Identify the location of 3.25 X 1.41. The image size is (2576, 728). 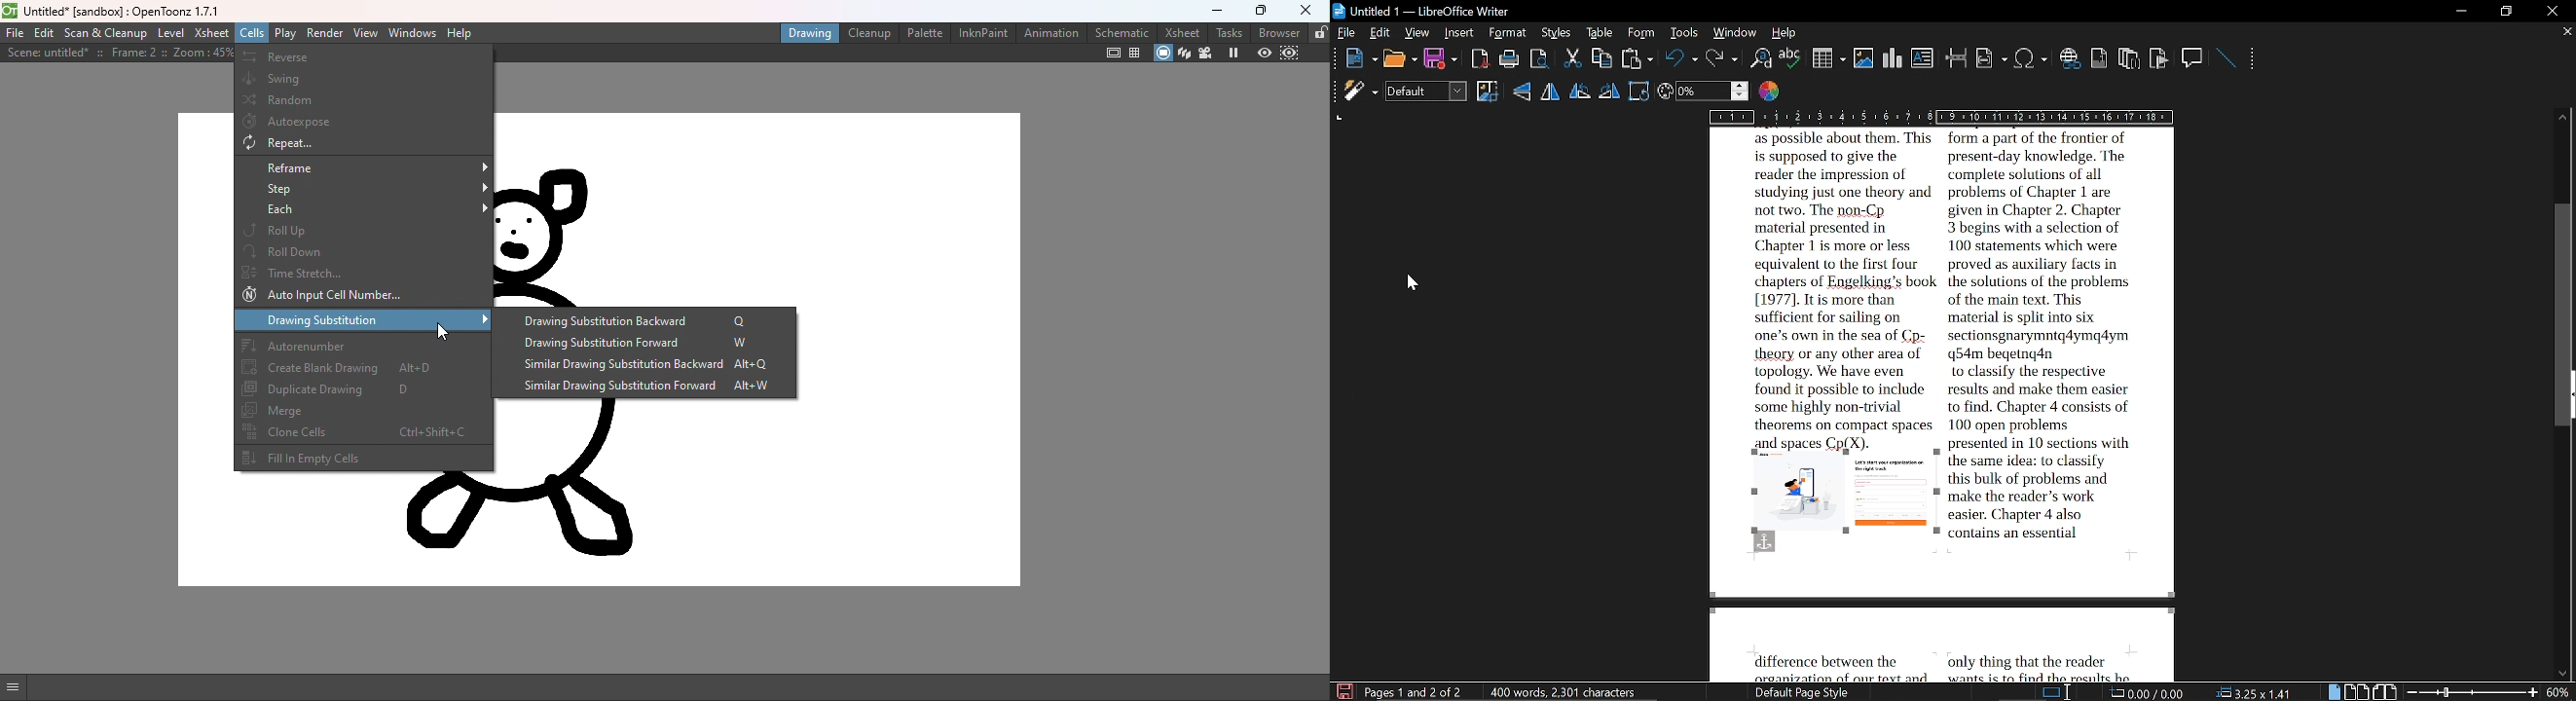
(2259, 692).